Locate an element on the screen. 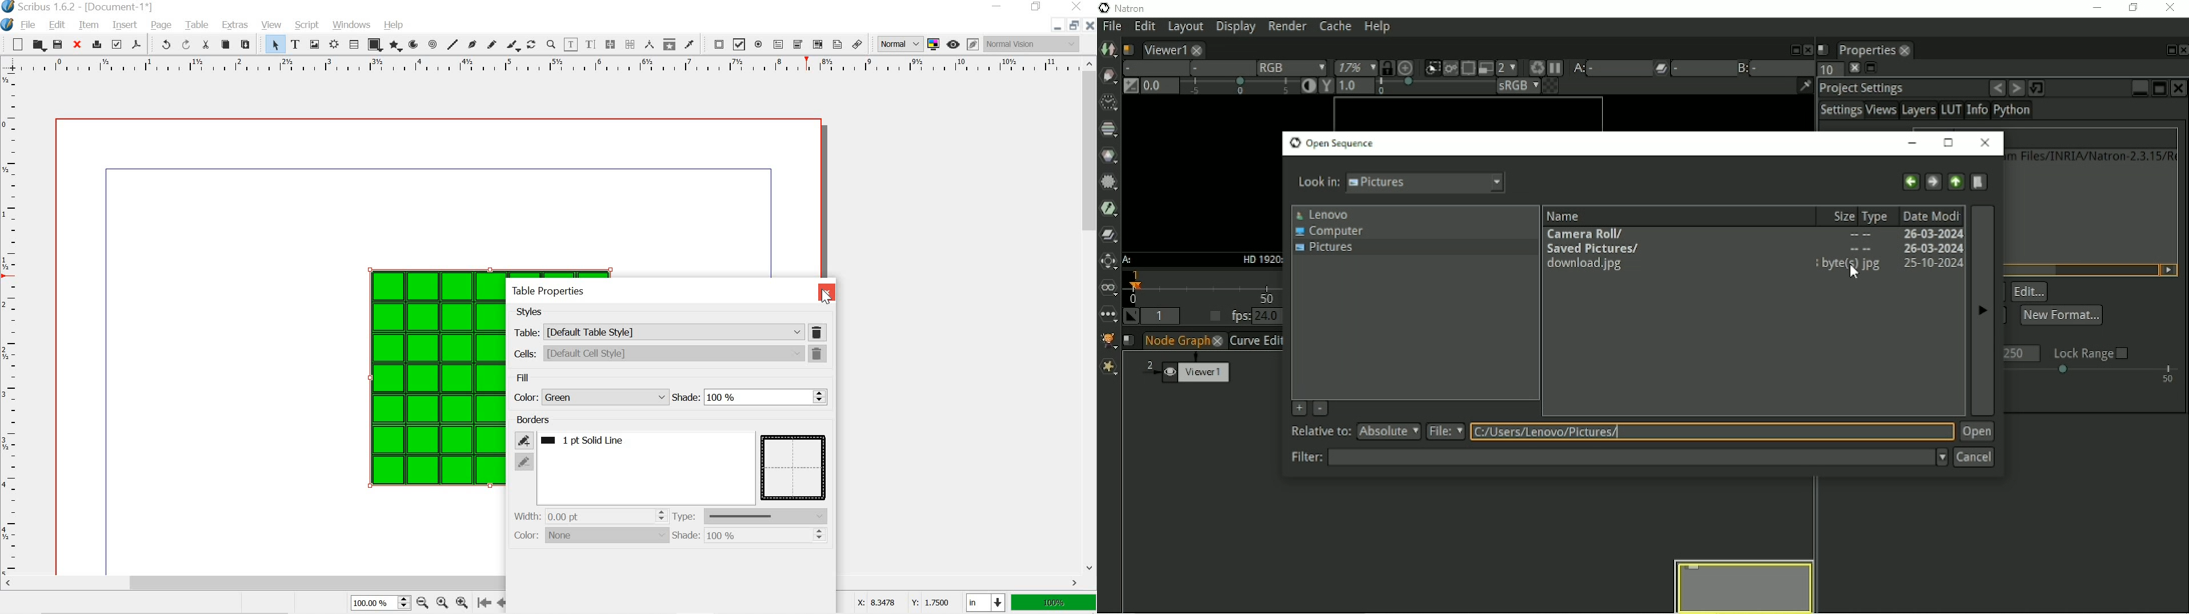 The width and height of the screenshot is (2212, 616). line is located at coordinates (454, 42).